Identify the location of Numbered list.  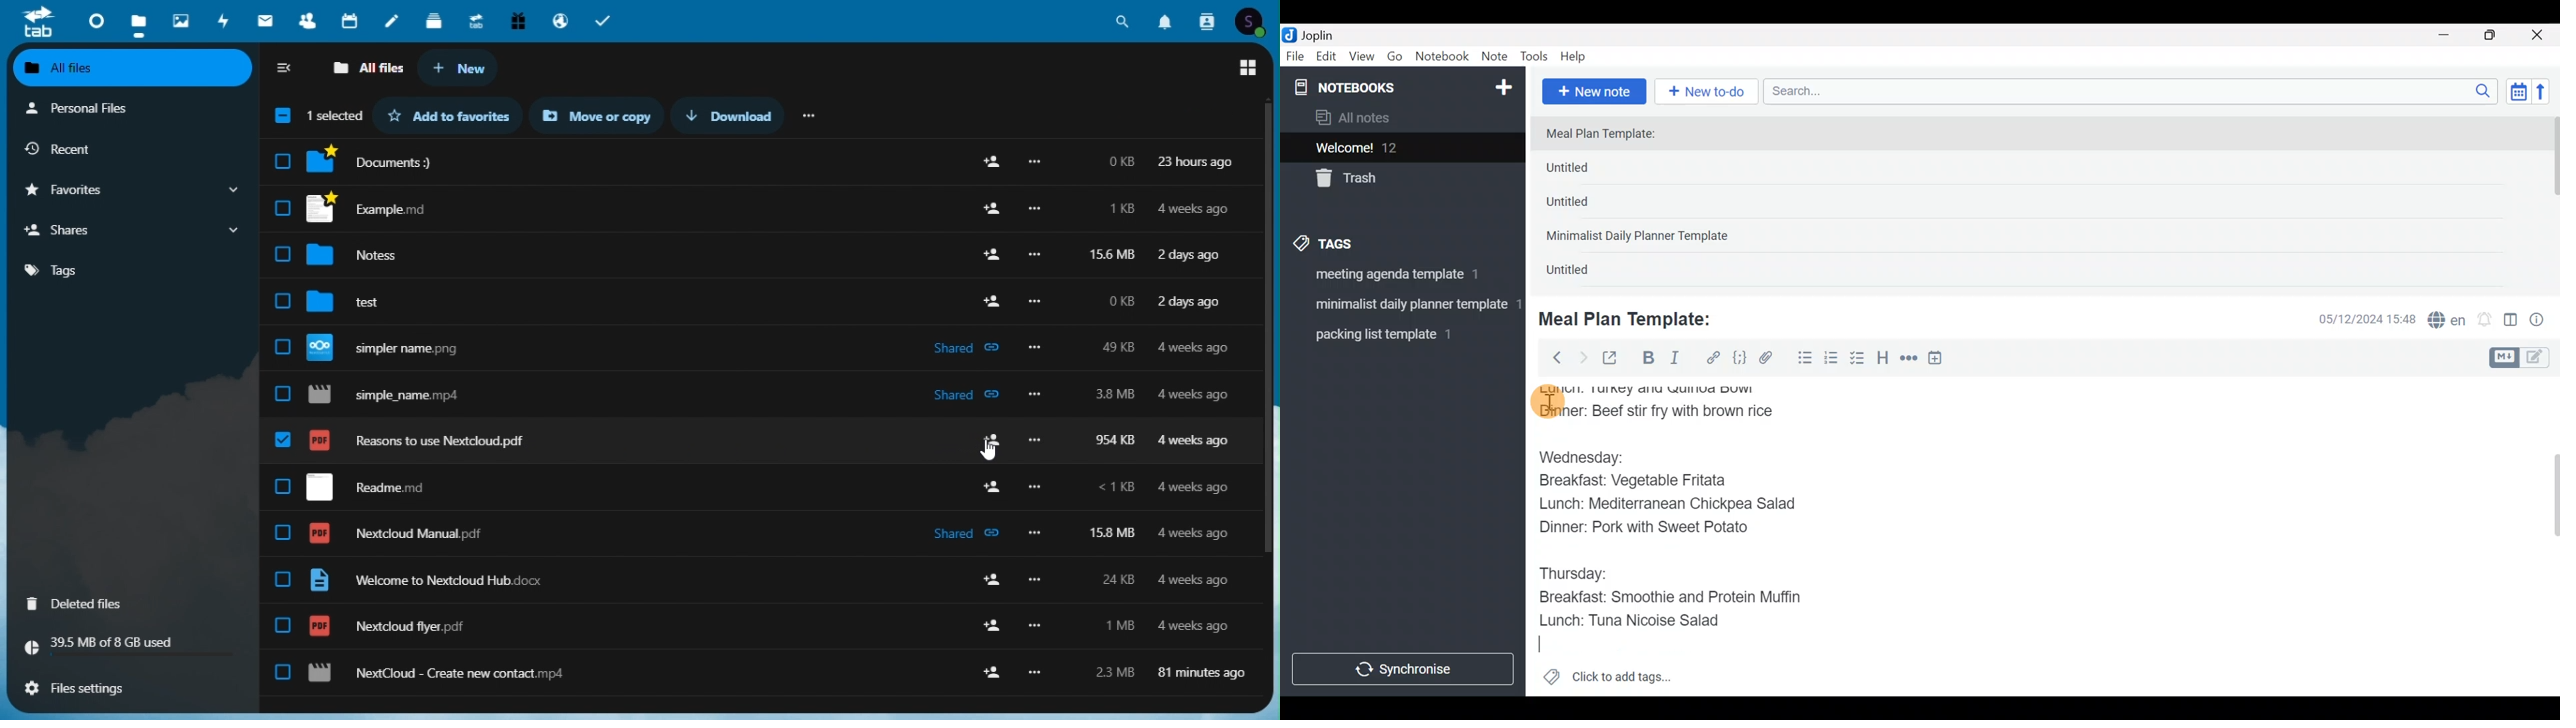
(1831, 361).